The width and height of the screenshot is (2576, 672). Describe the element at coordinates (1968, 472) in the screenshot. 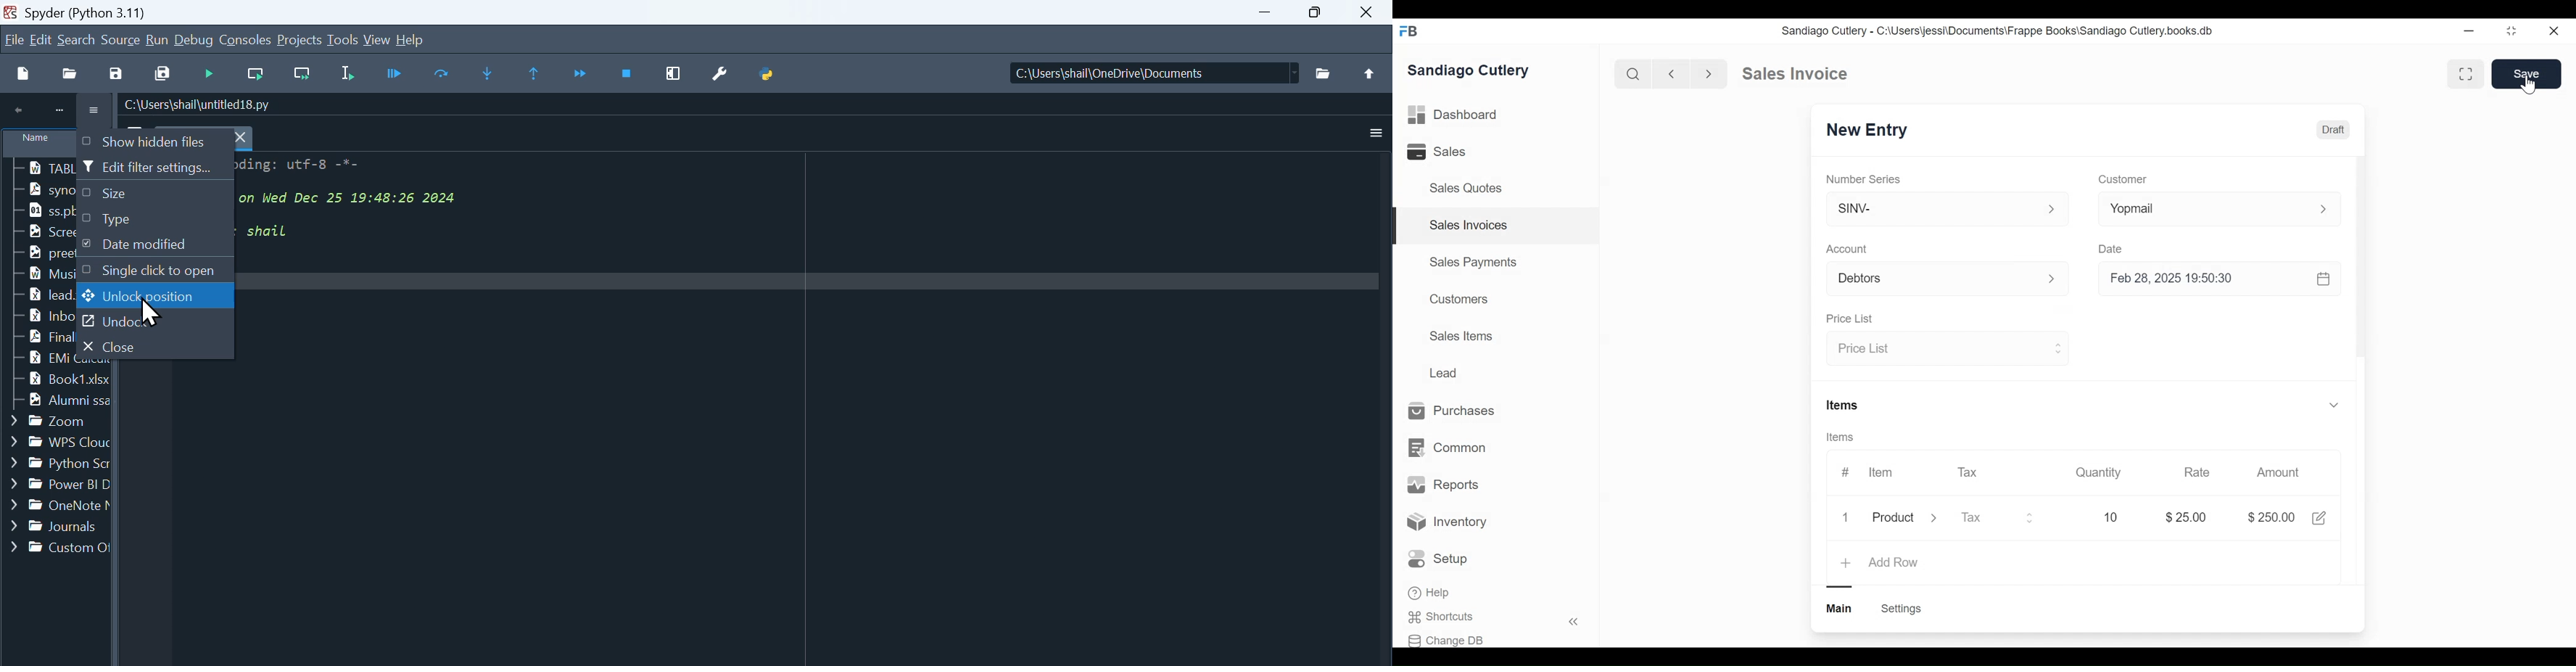

I see `Tax` at that location.